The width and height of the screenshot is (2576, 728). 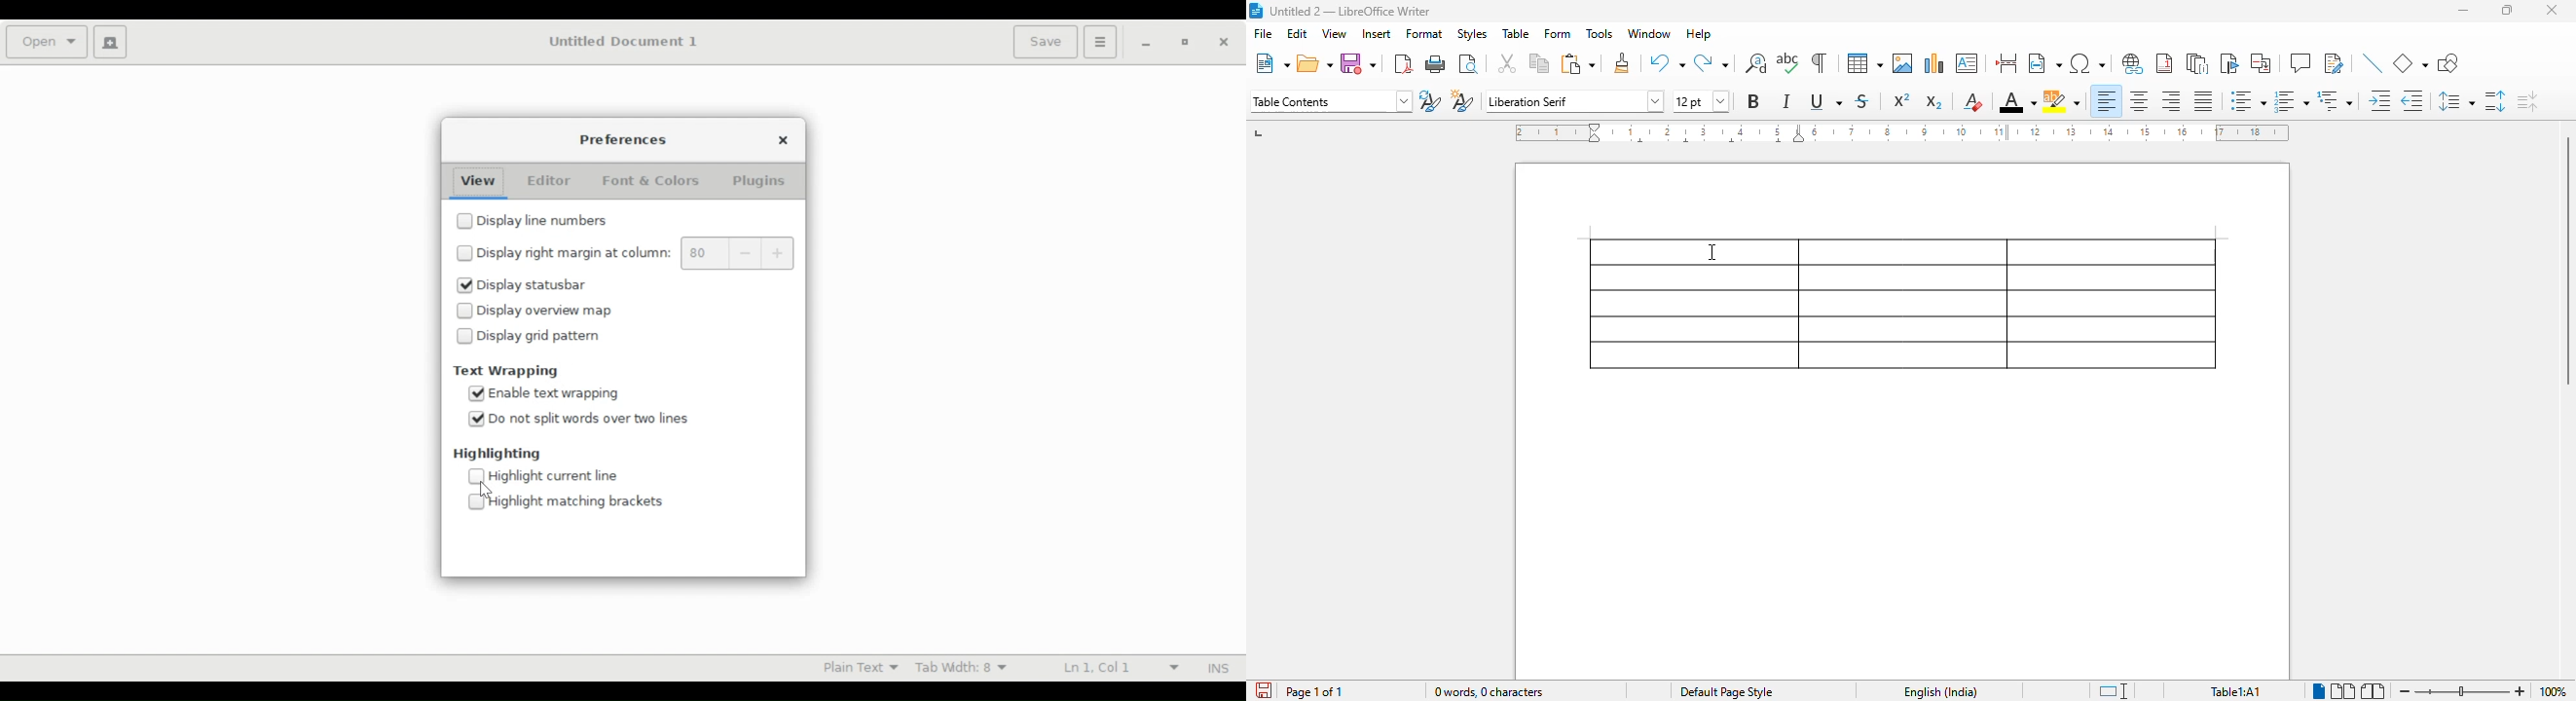 I want to click on zoom factor, so click(x=2552, y=691).